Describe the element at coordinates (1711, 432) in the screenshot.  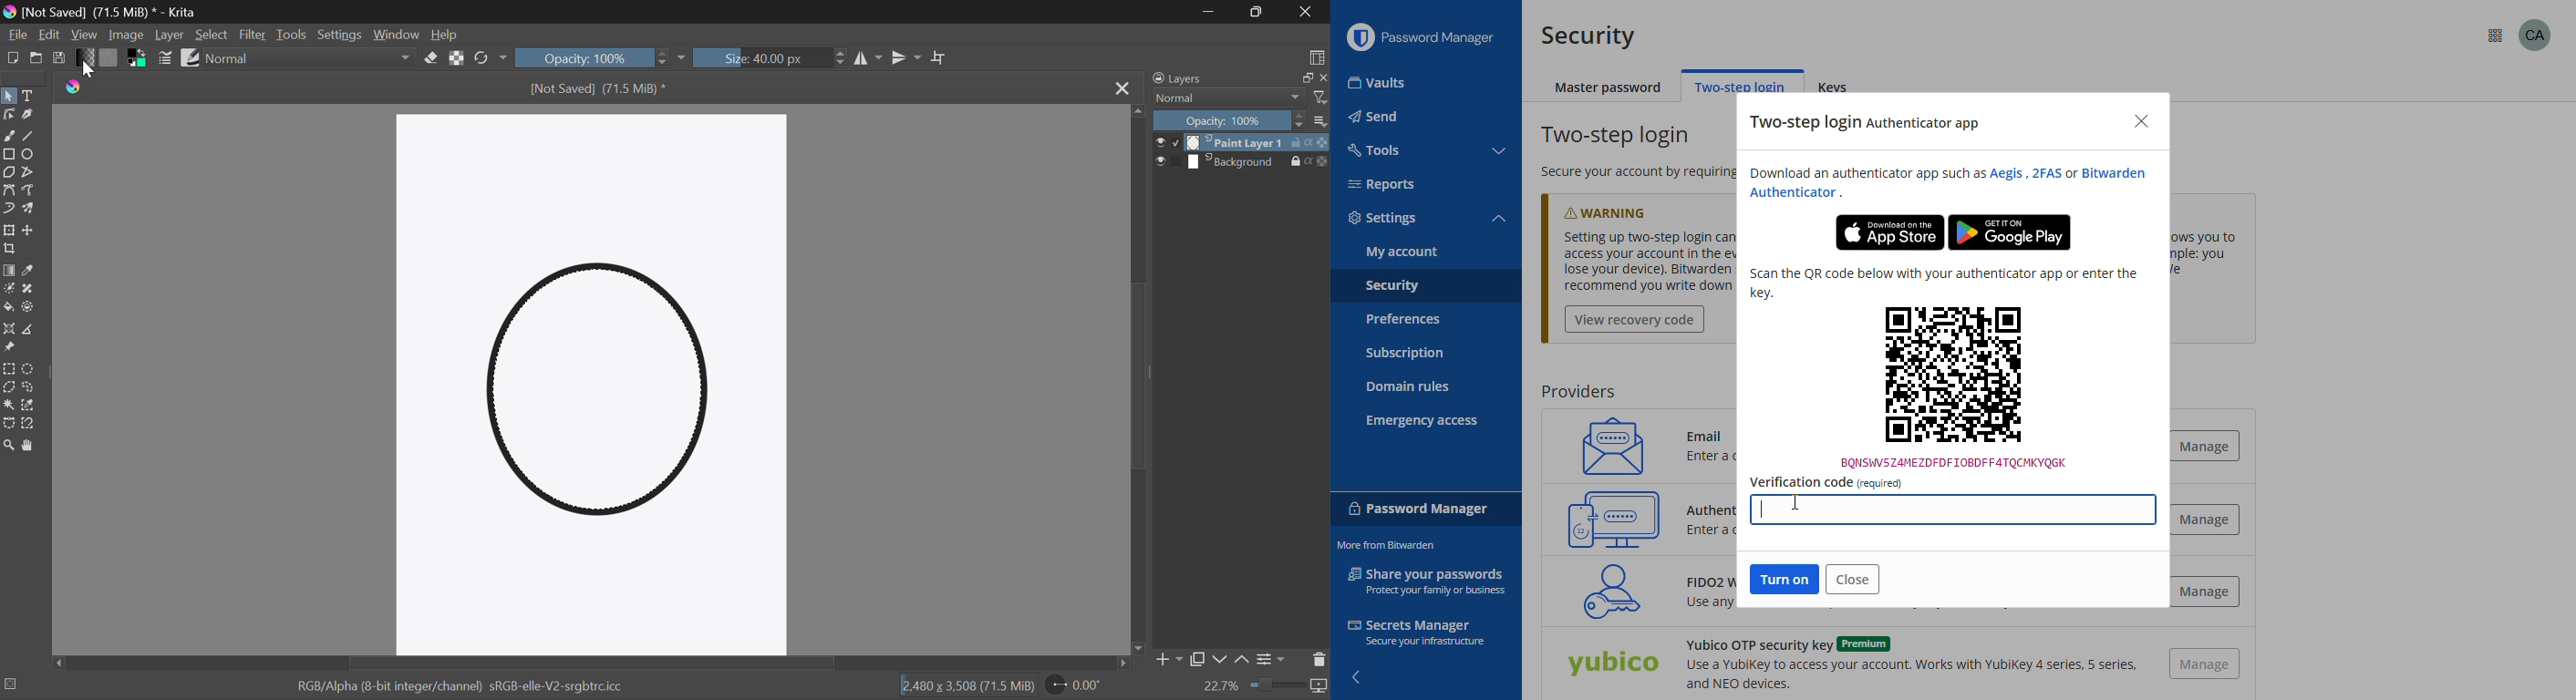
I see `Email` at that location.